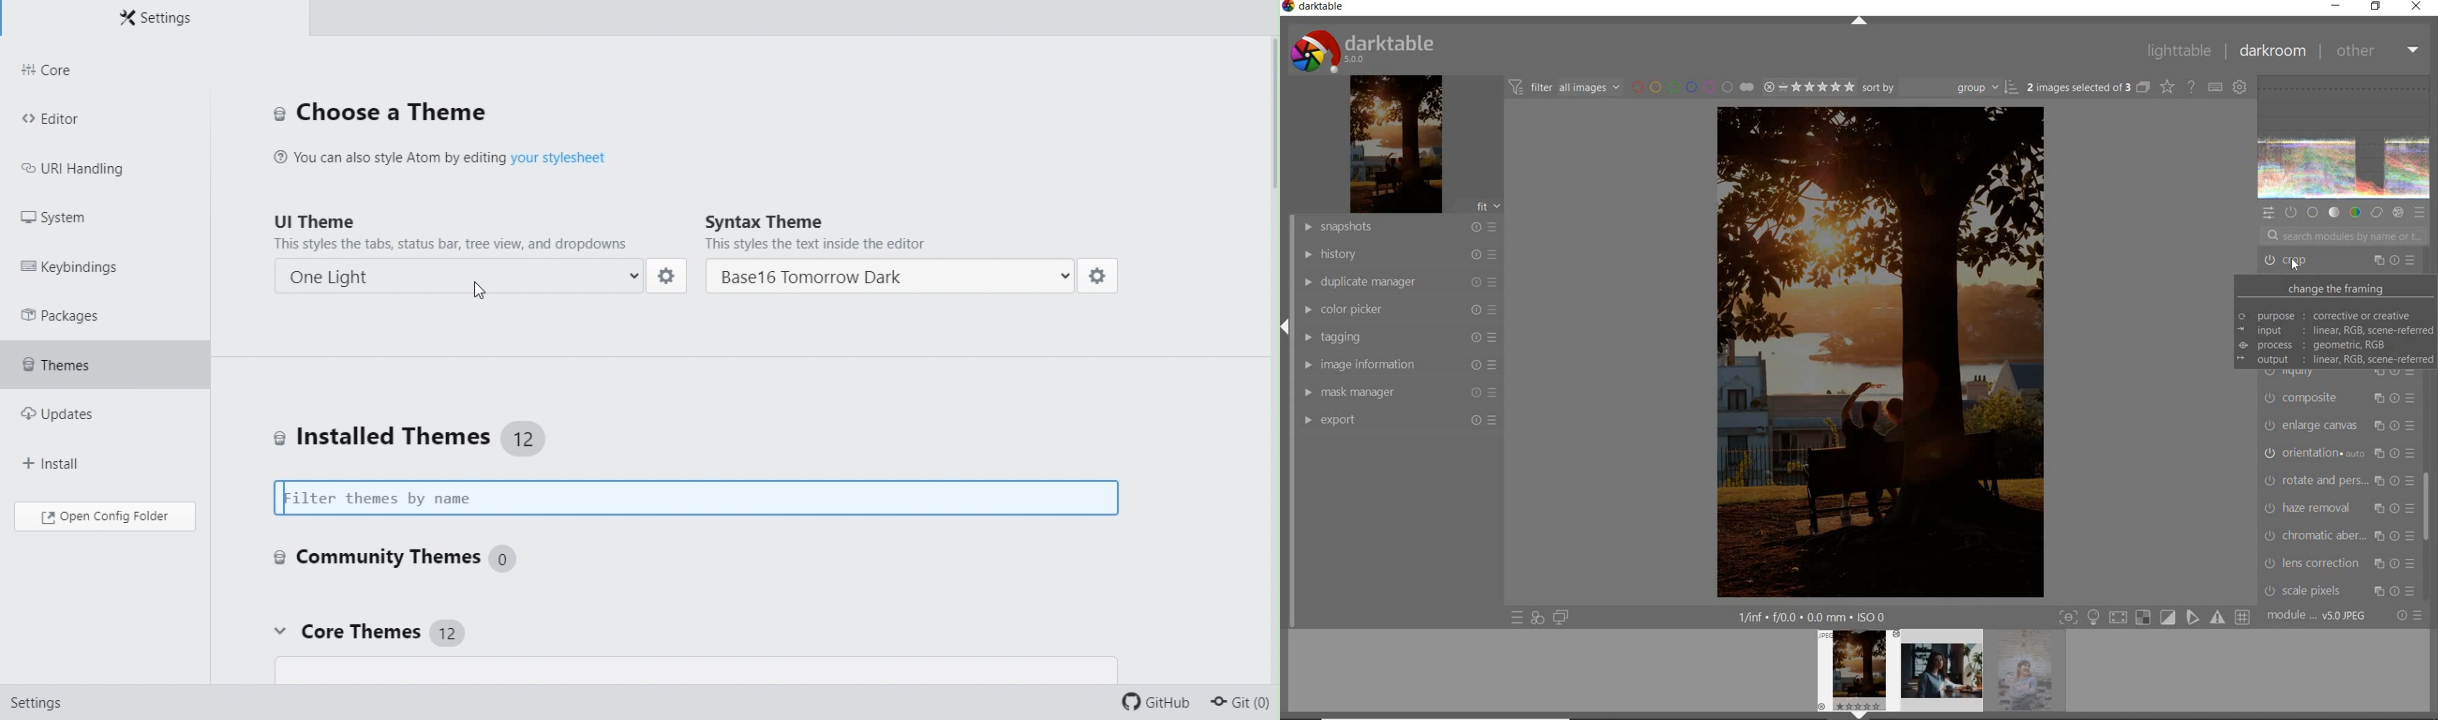  I want to click on color, so click(2355, 213).